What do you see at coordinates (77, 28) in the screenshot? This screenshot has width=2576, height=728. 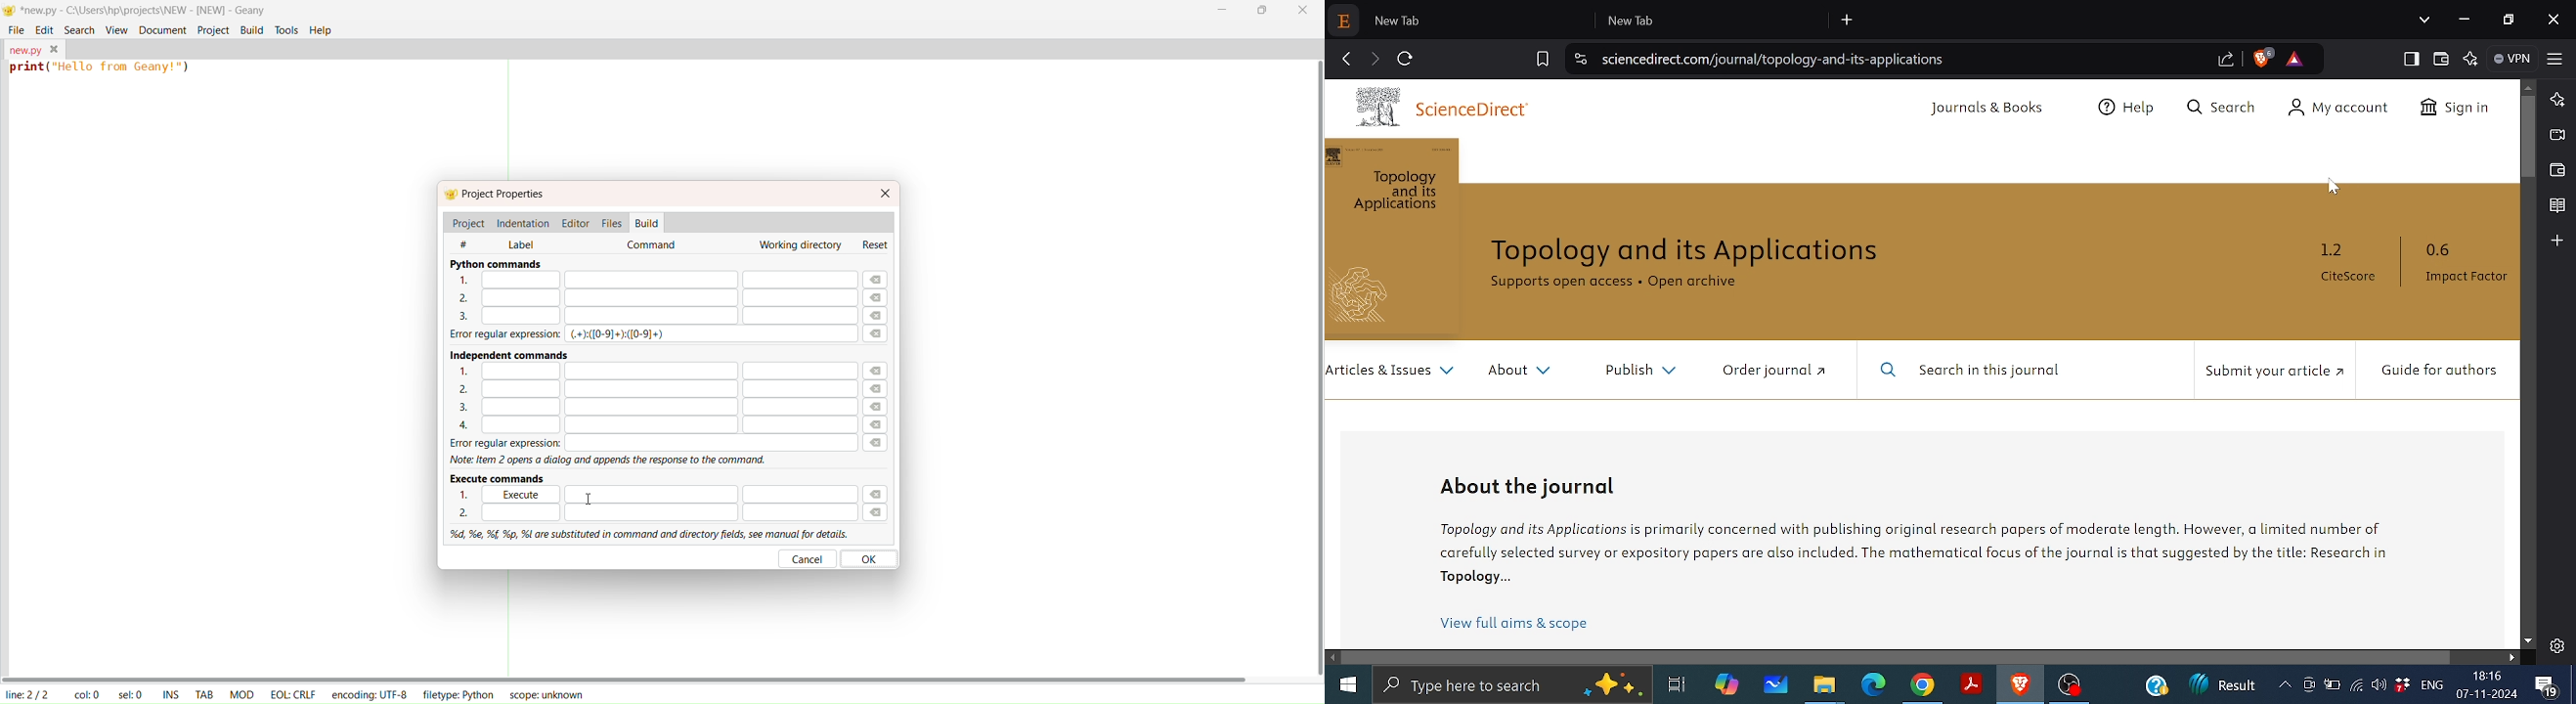 I see `search` at bounding box center [77, 28].